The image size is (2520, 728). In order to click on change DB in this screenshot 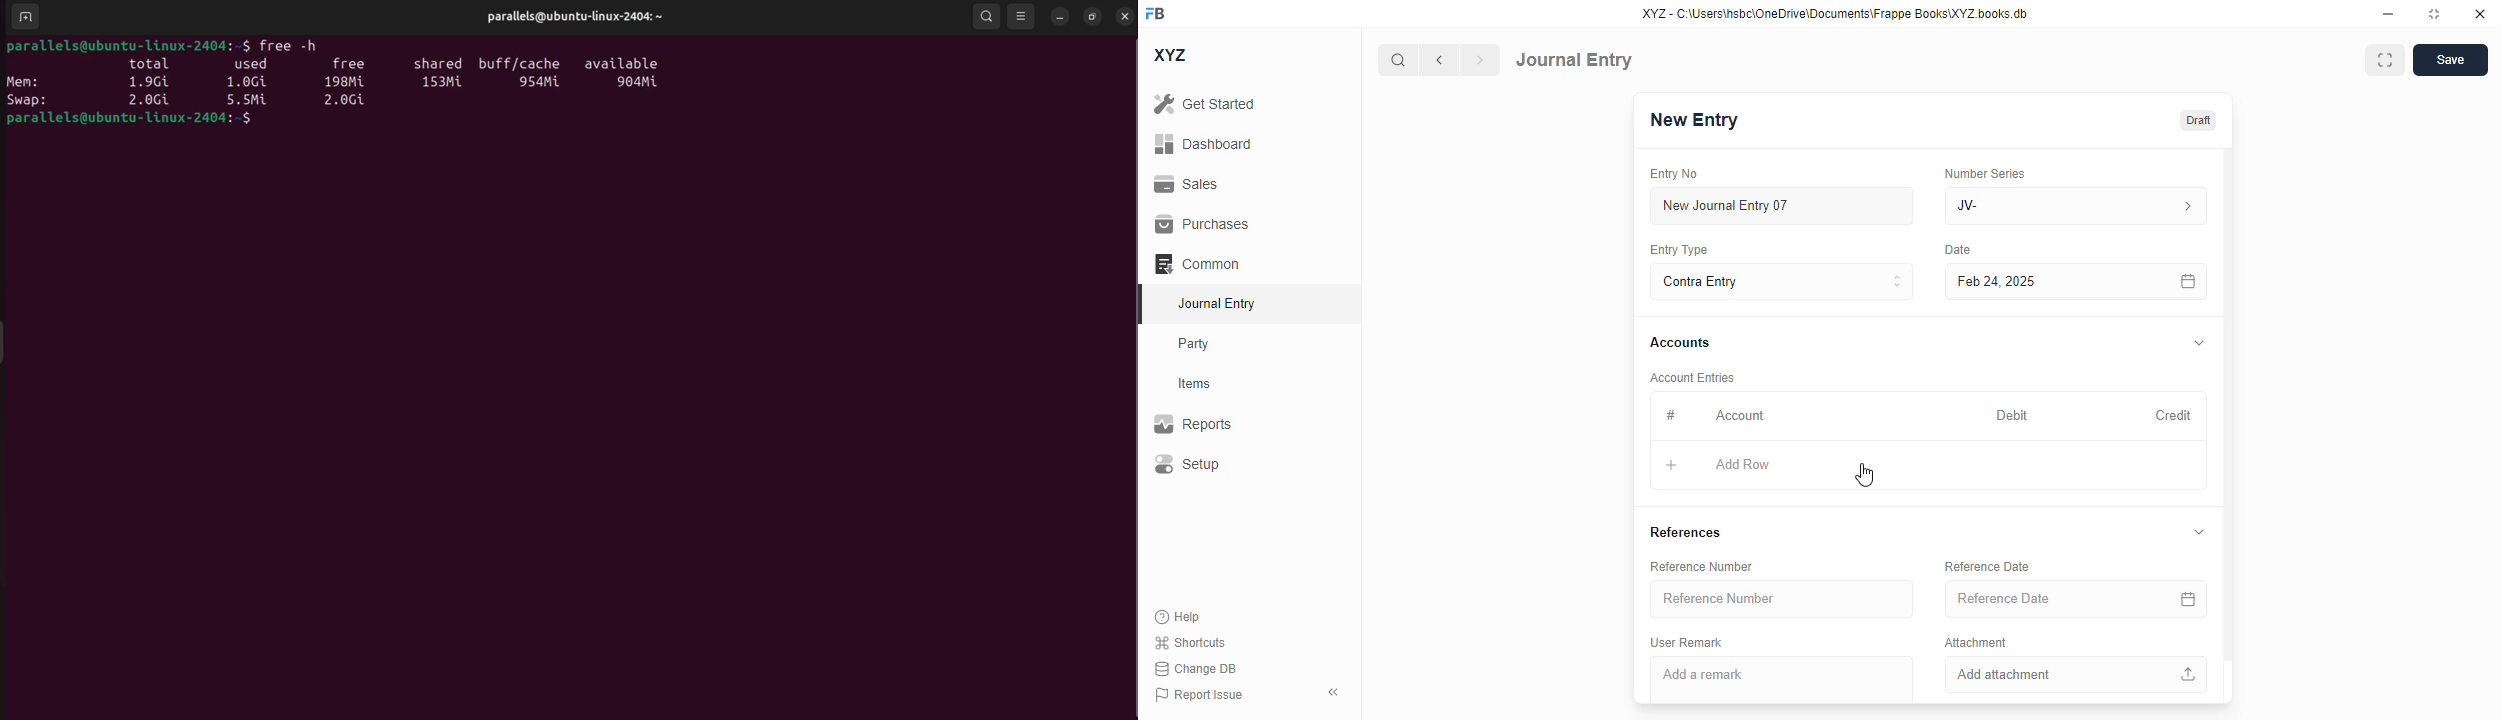, I will do `click(1195, 668)`.